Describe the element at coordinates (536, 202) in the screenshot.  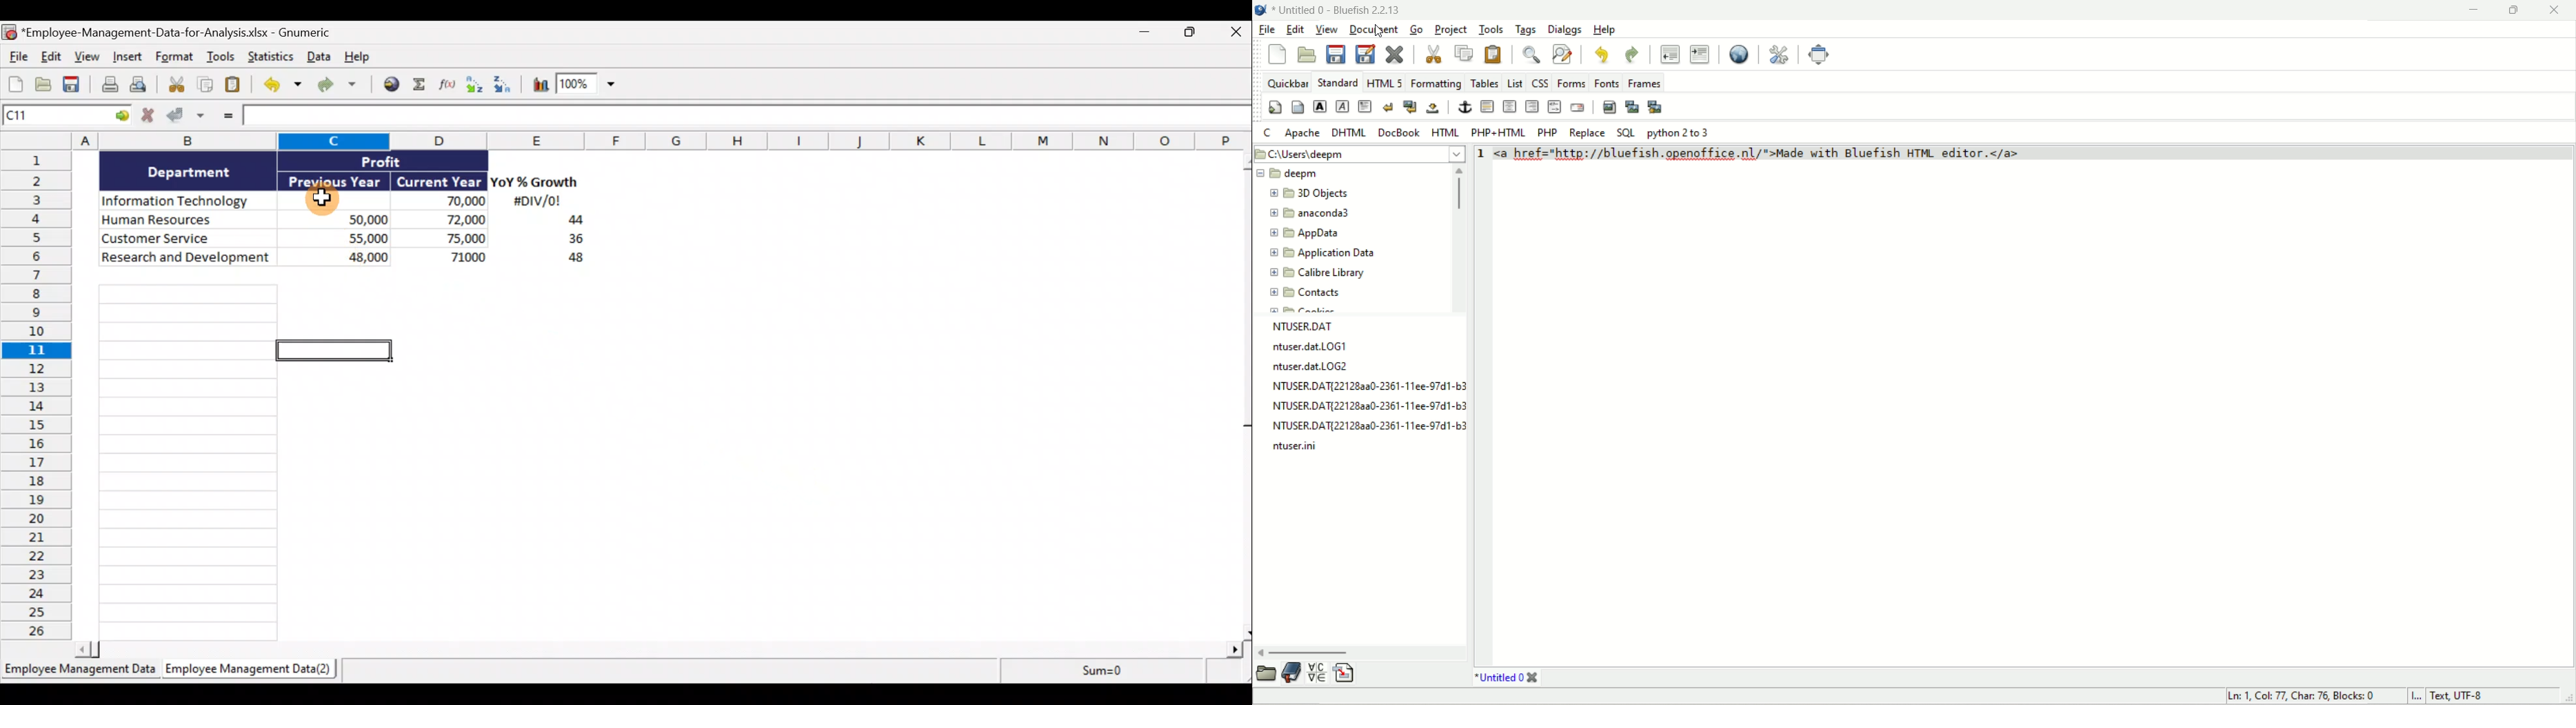
I see `#DIV/0!` at that location.